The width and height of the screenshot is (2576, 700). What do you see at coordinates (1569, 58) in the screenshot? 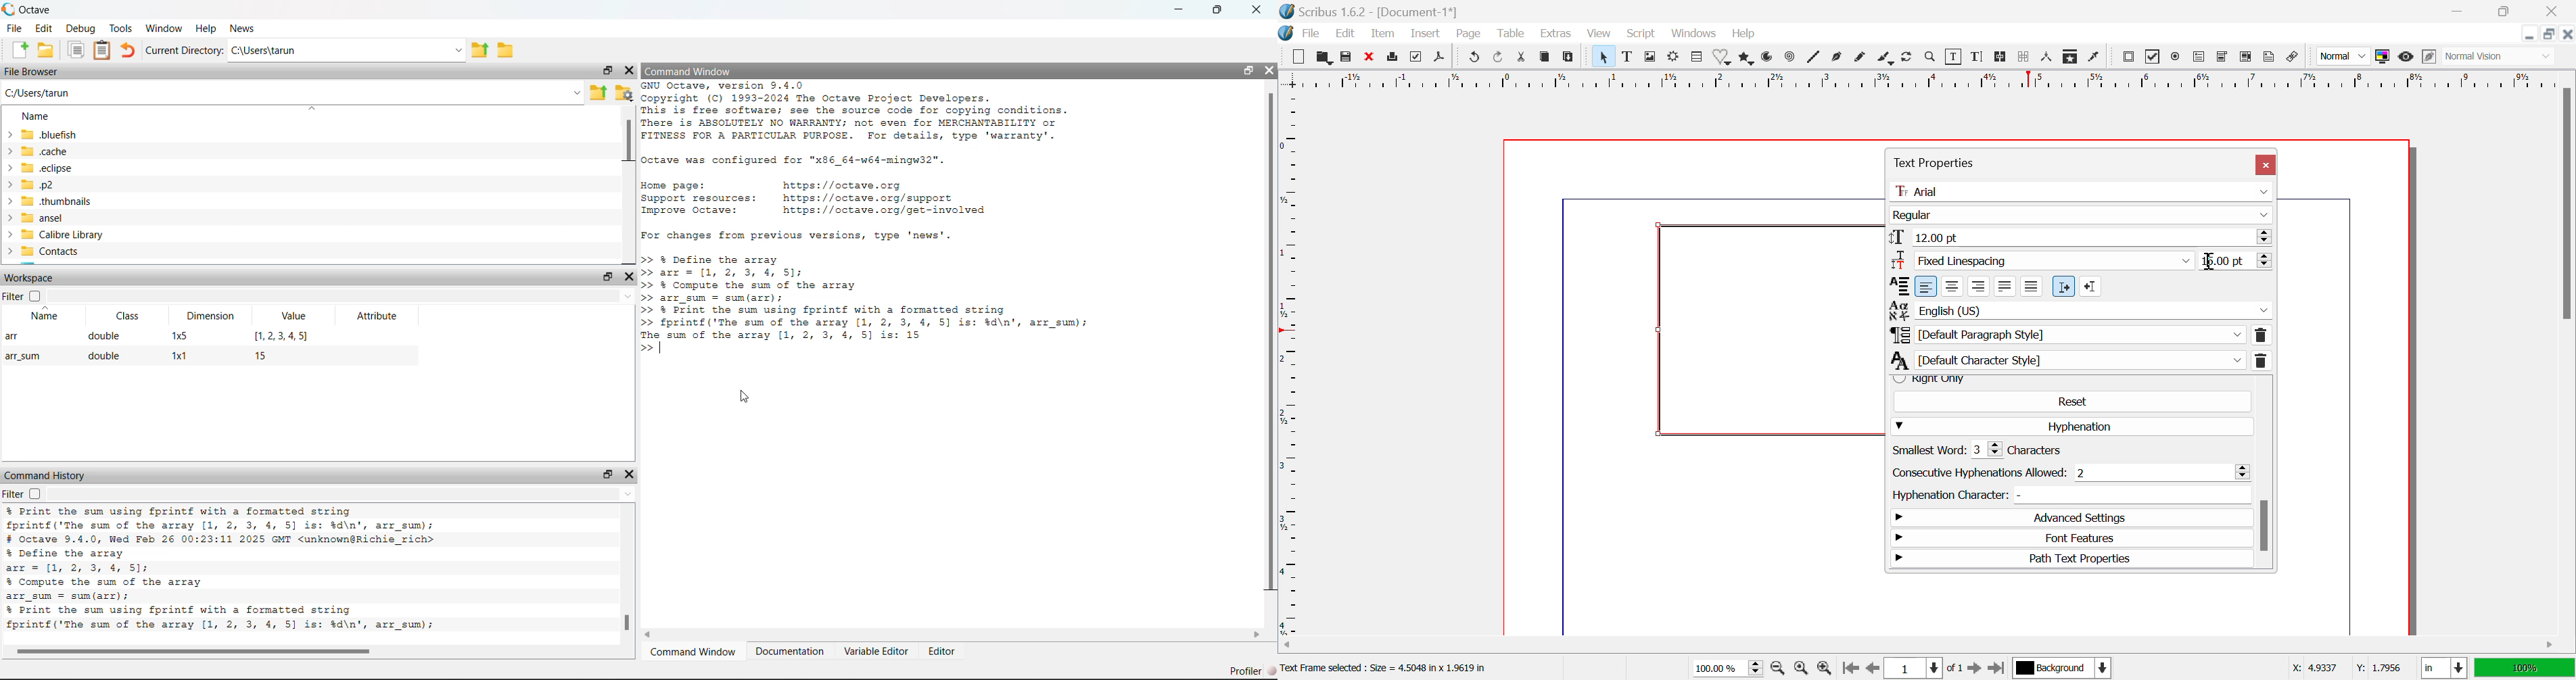
I see `Paste` at bounding box center [1569, 58].